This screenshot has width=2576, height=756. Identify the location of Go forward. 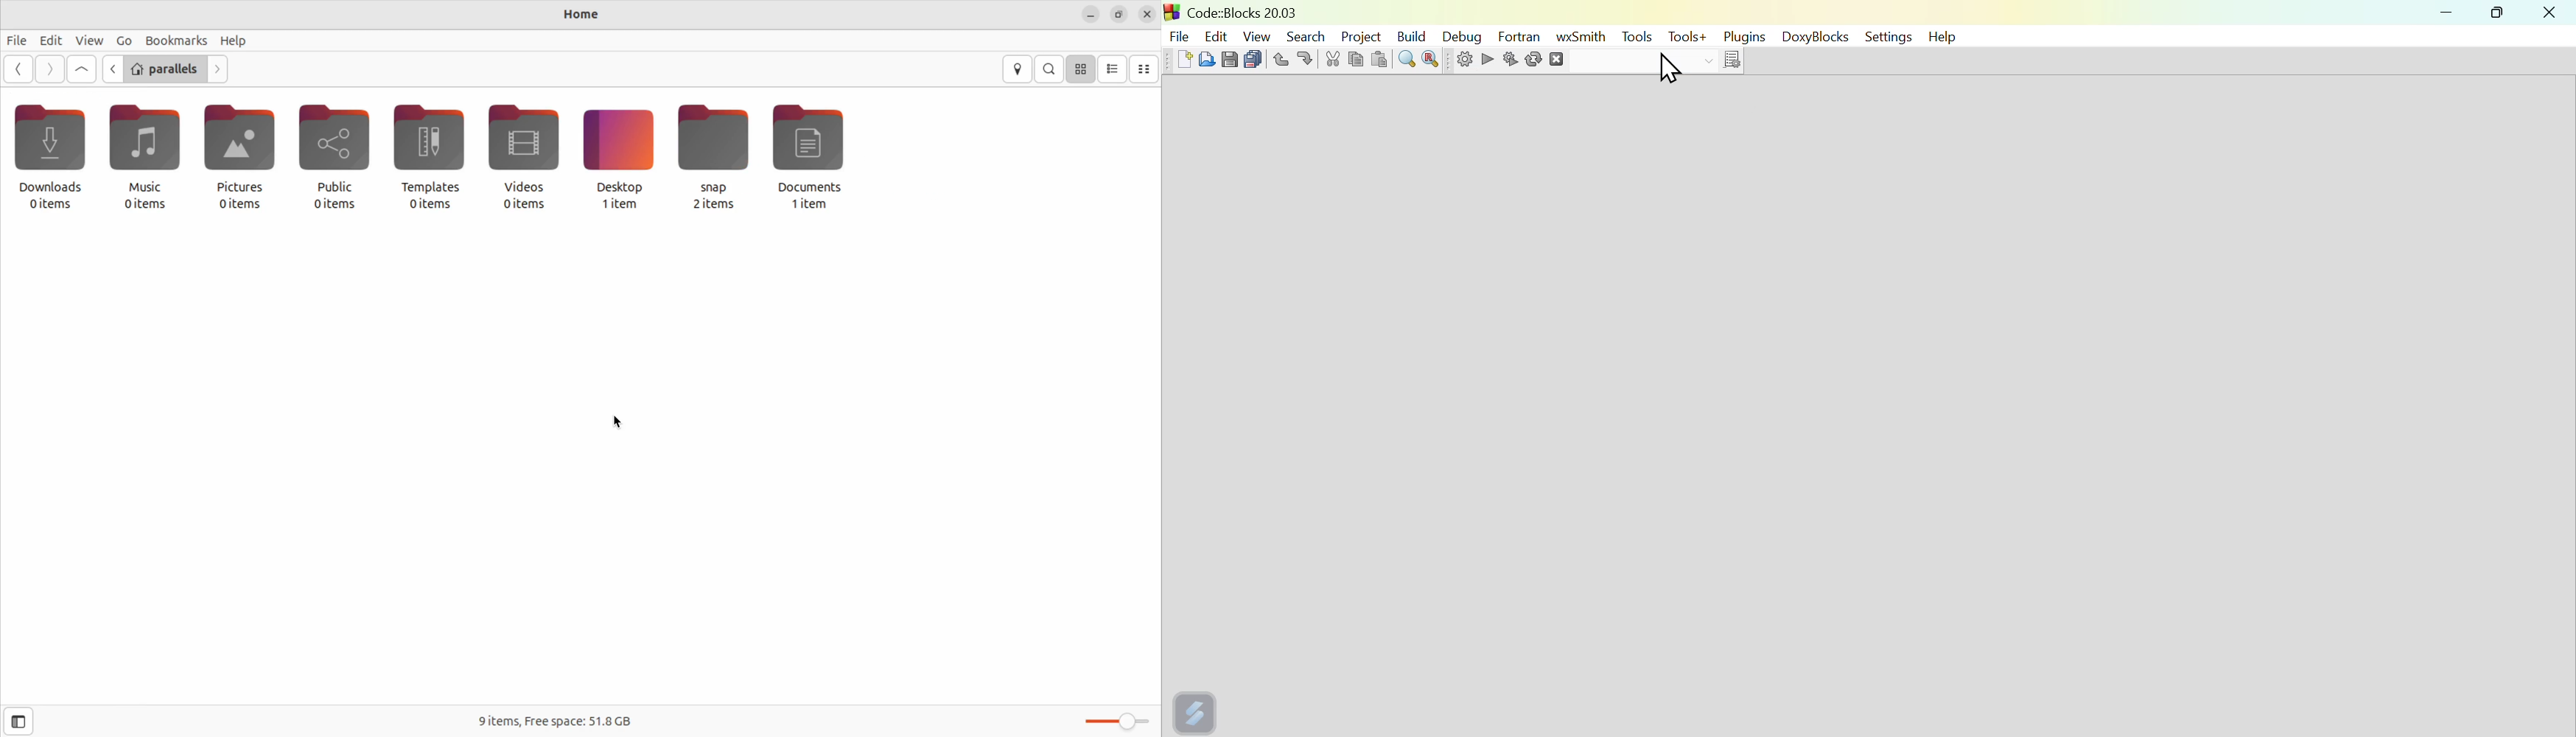
(47, 69).